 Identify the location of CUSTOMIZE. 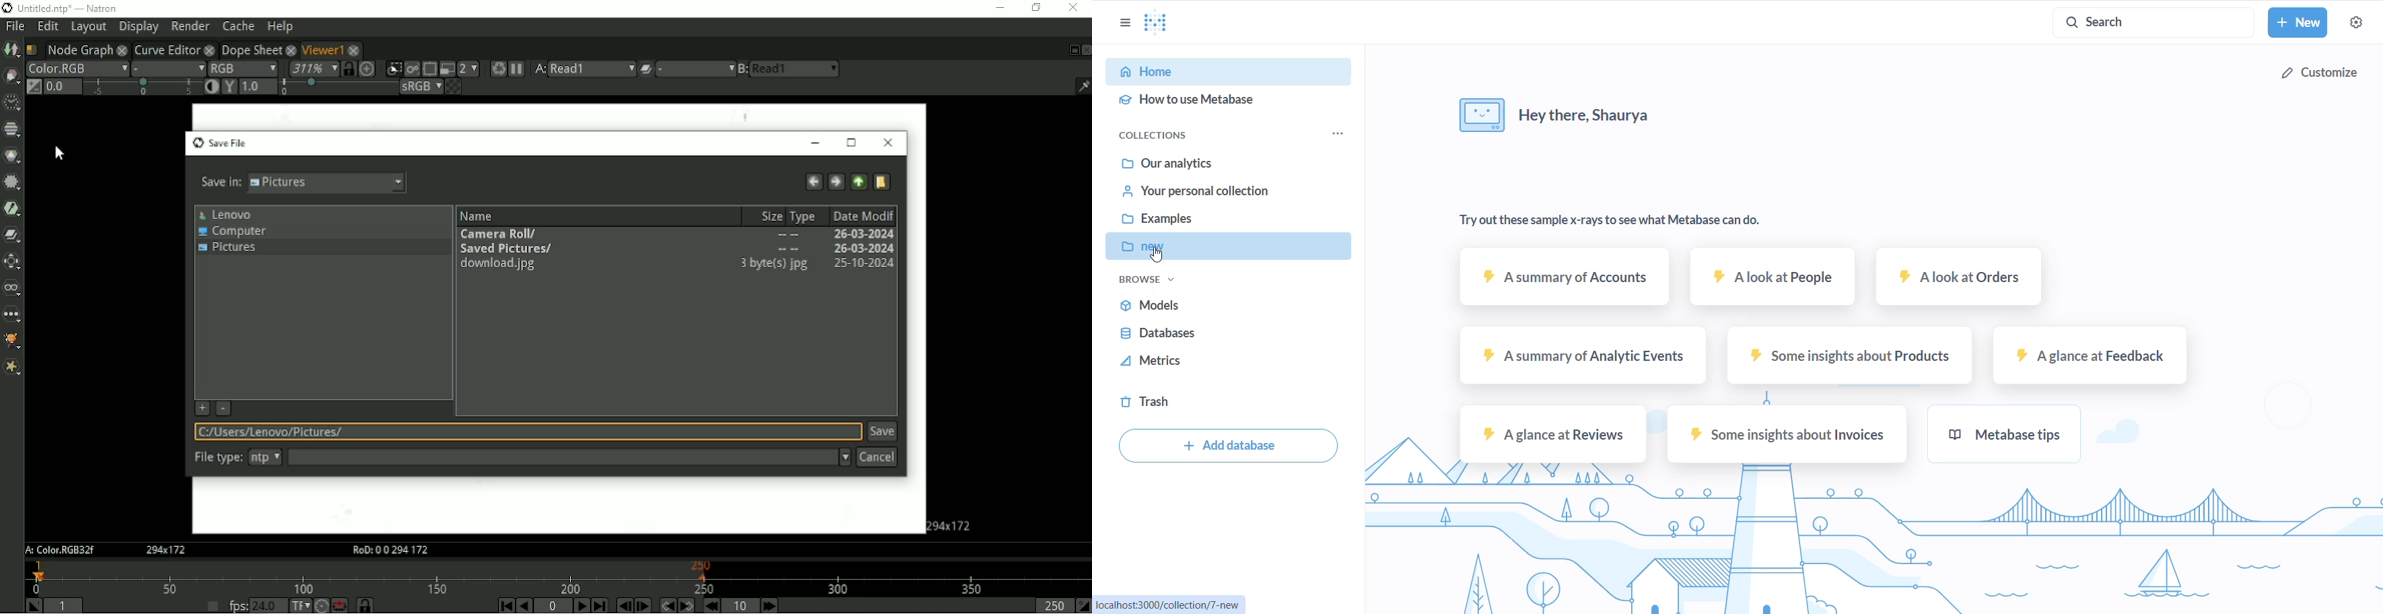
(2323, 69).